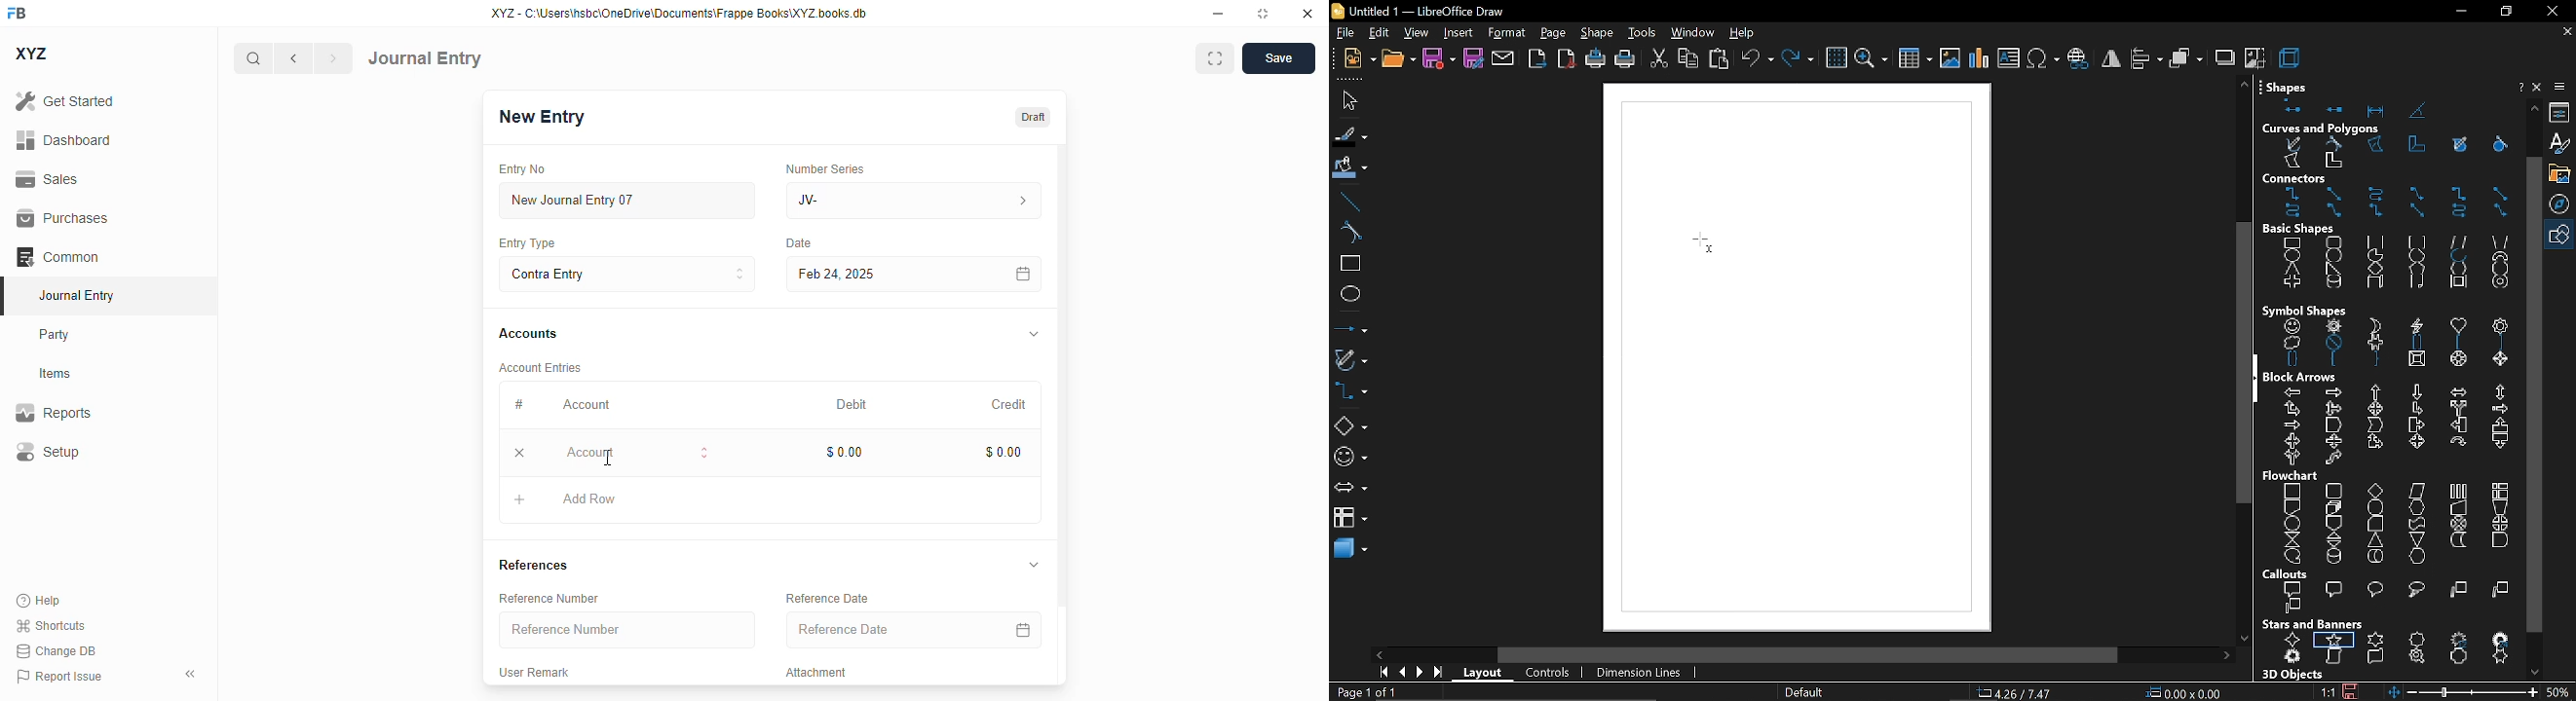 The image size is (2576, 728). What do you see at coordinates (56, 374) in the screenshot?
I see `items` at bounding box center [56, 374].